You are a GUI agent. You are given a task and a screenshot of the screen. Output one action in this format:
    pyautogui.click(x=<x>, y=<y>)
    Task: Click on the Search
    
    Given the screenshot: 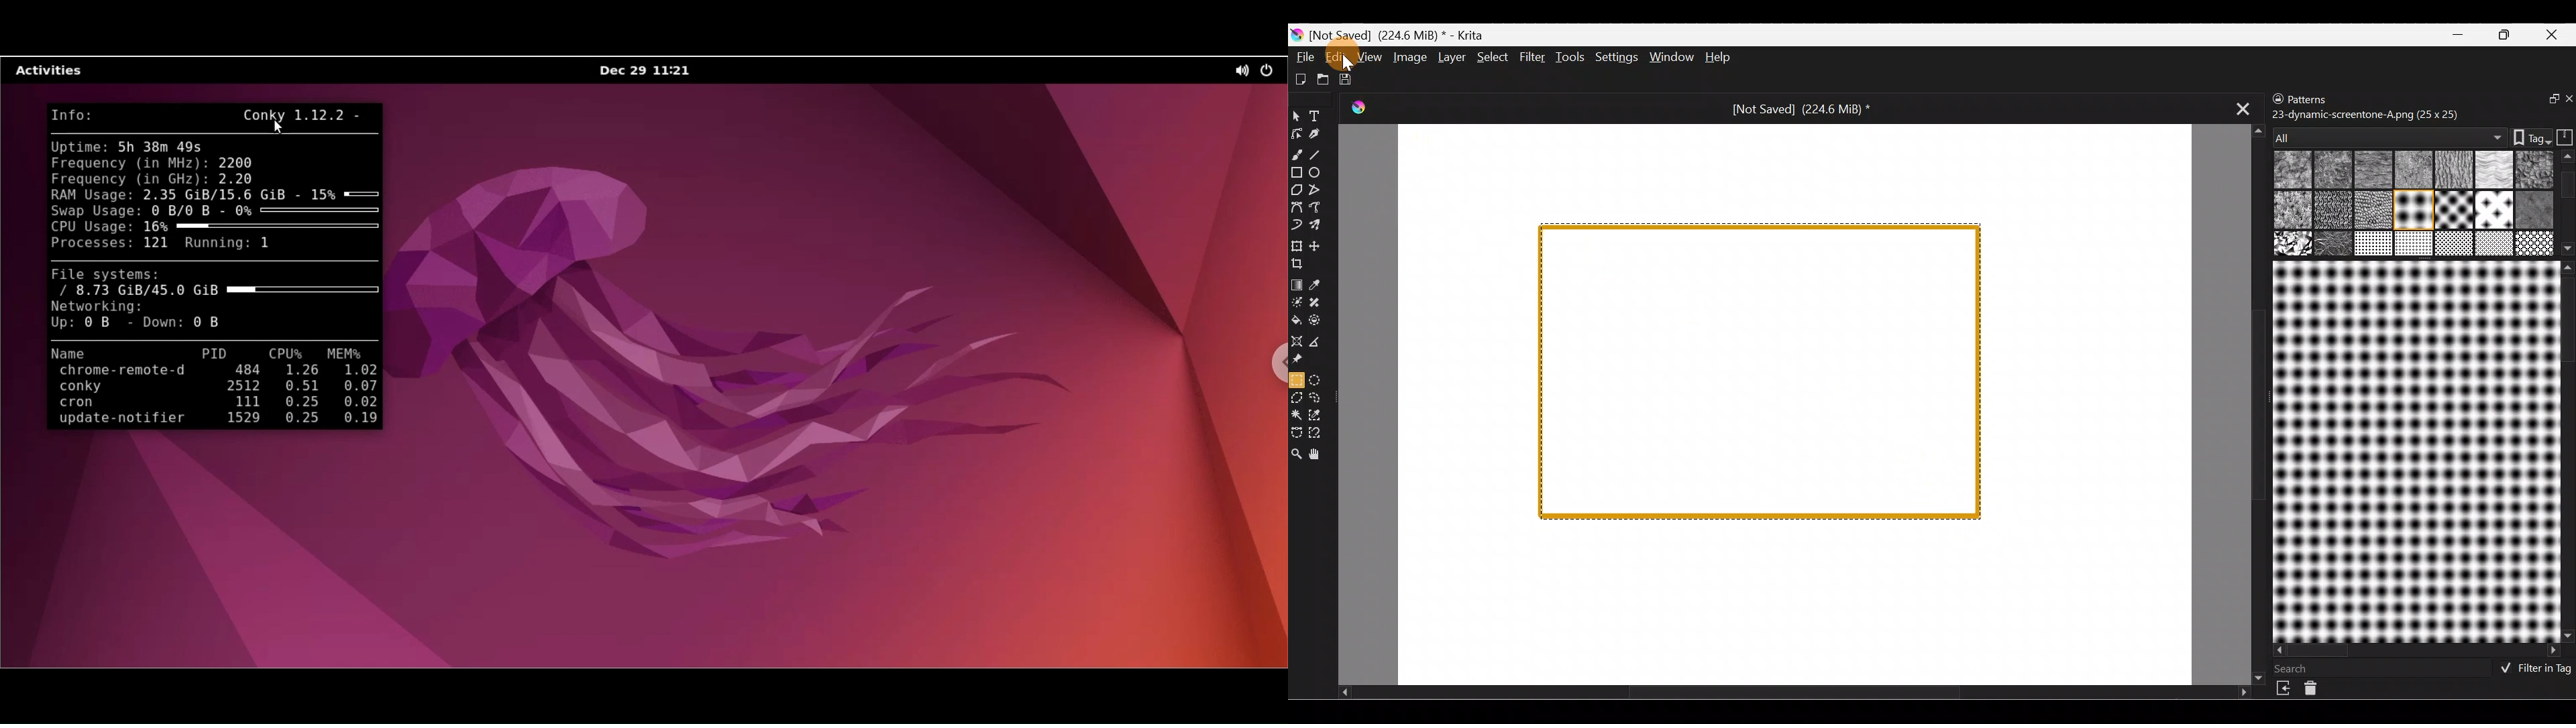 What is the action you would take?
    pyautogui.click(x=2299, y=668)
    